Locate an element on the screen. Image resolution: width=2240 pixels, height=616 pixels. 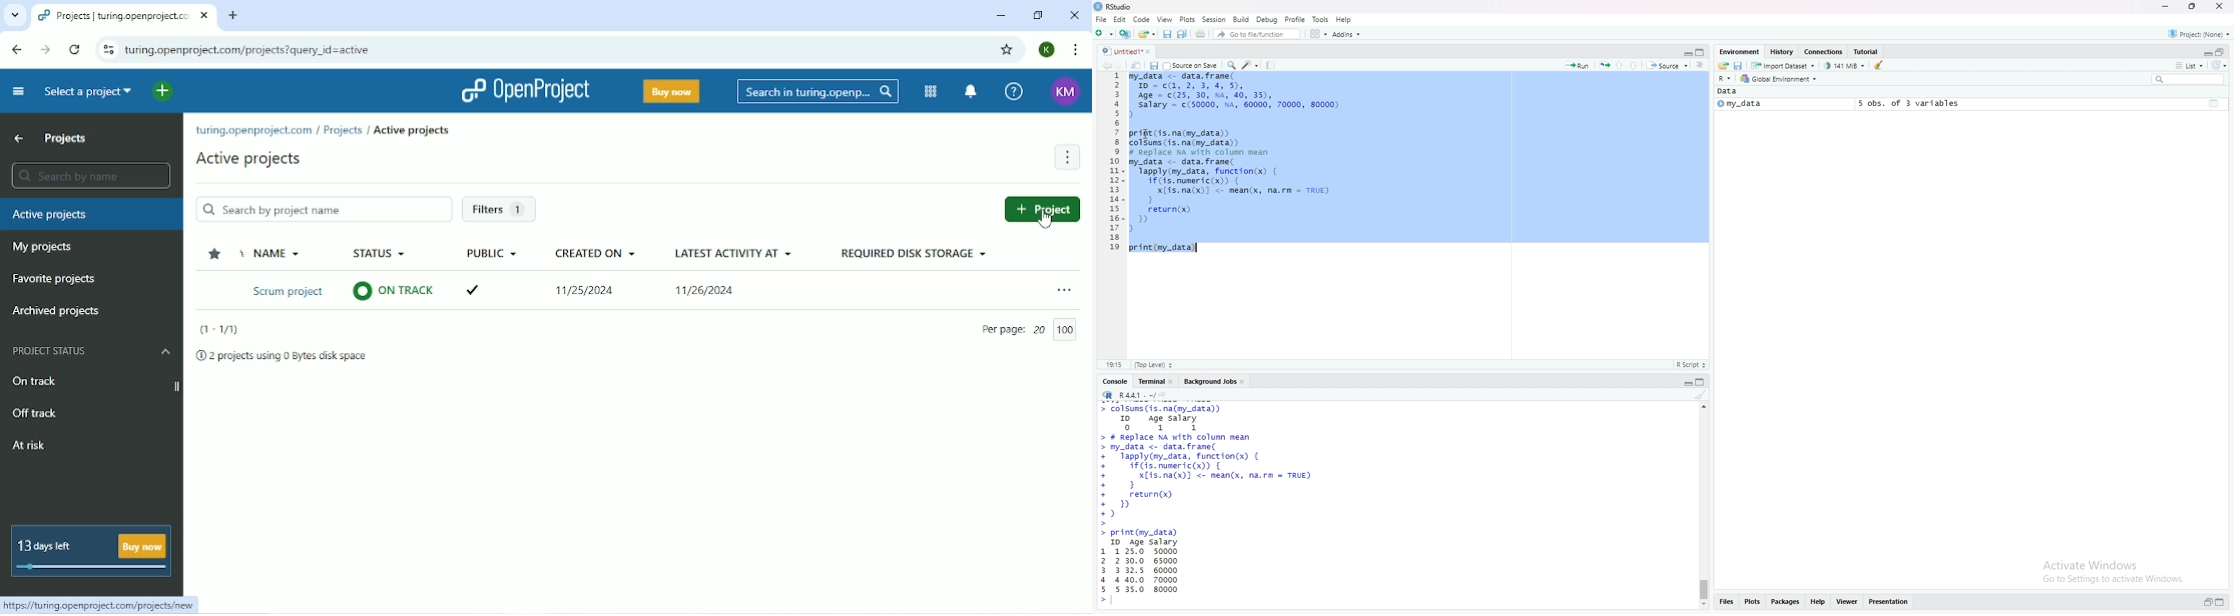
expand is located at coordinates (1686, 384).